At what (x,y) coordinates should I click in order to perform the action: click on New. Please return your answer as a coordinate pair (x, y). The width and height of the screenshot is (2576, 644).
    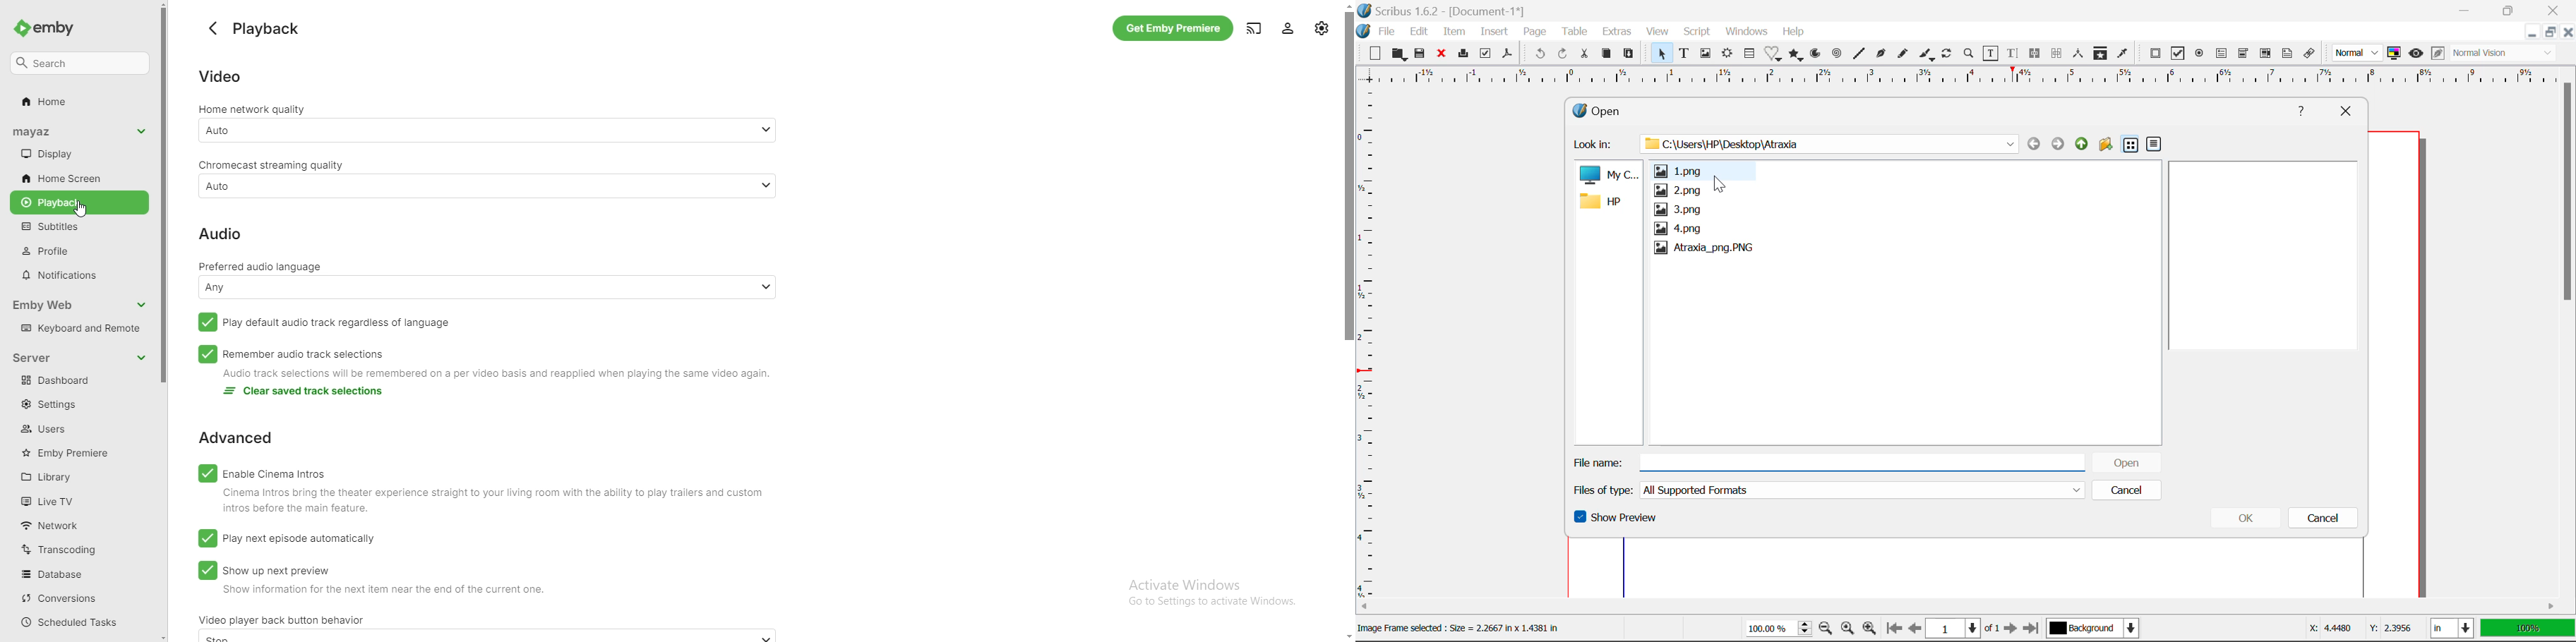
    Looking at the image, I should click on (1375, 55).